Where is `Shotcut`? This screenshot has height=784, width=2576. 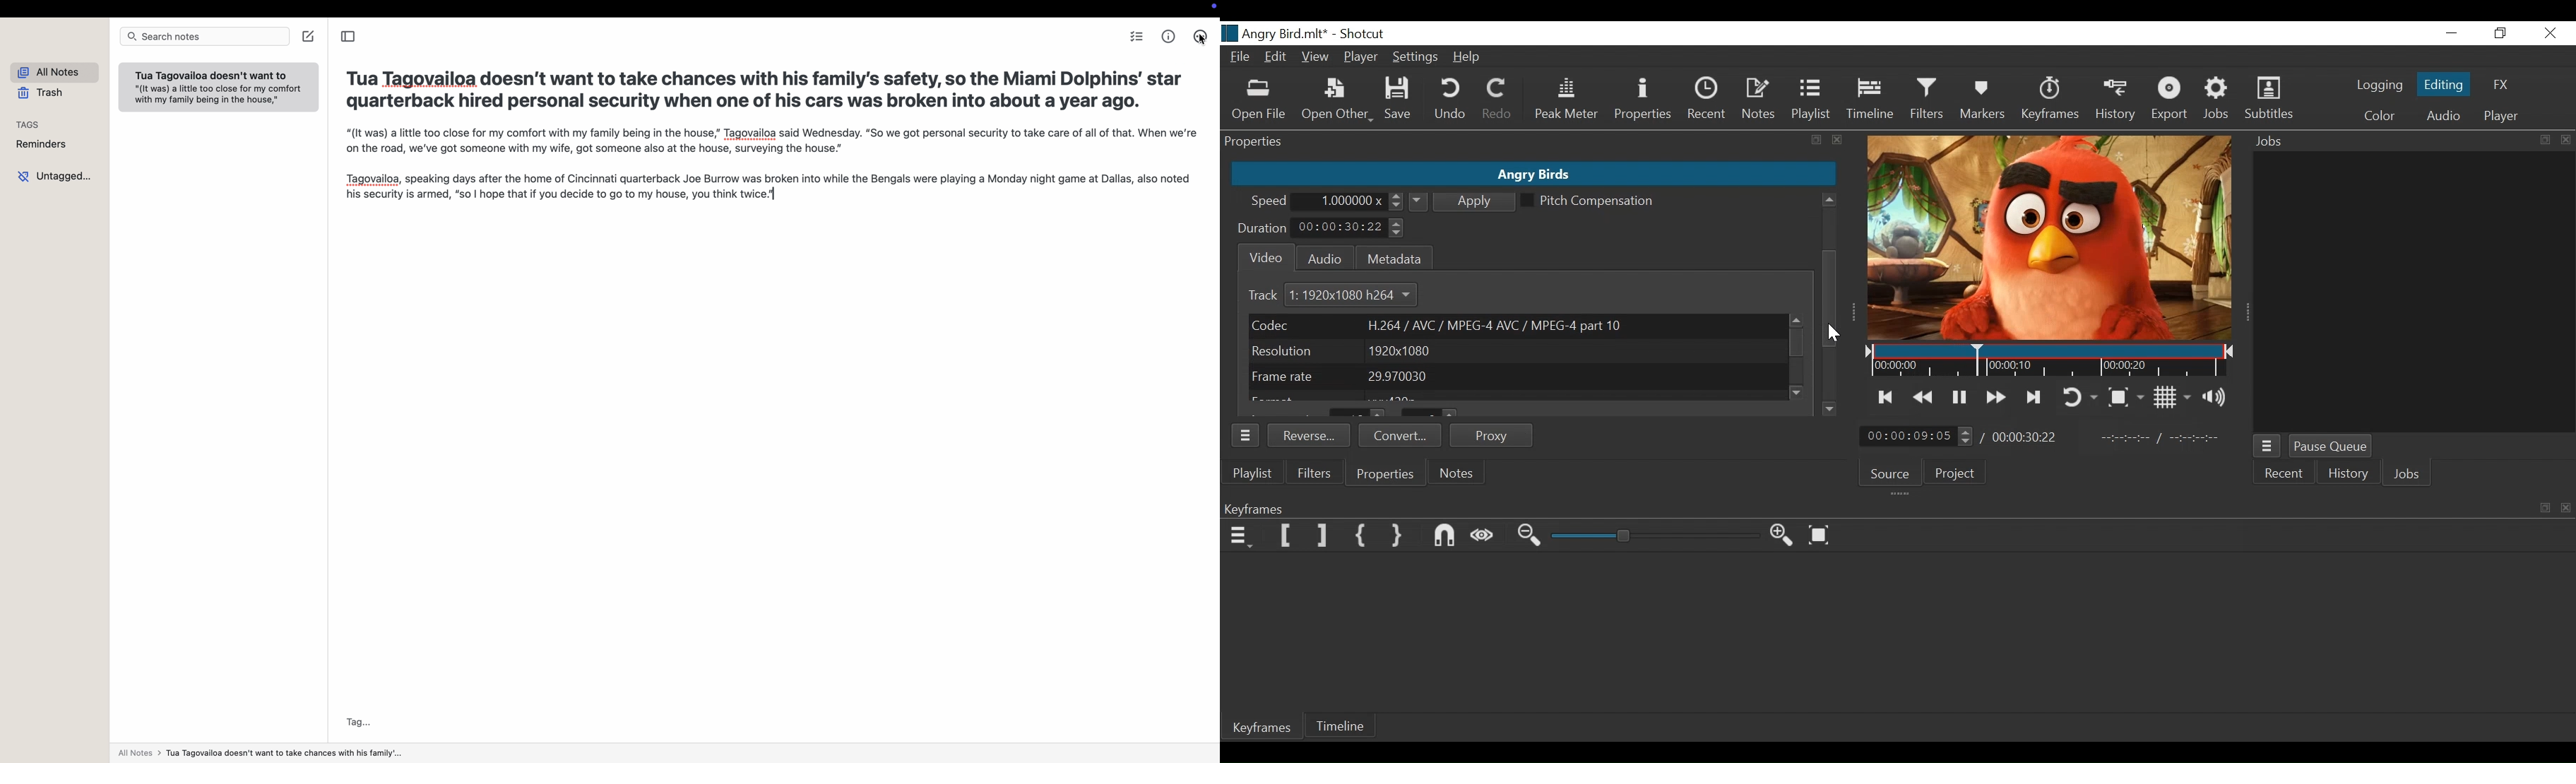 Shotcut is located at coordinates (1365, 35).